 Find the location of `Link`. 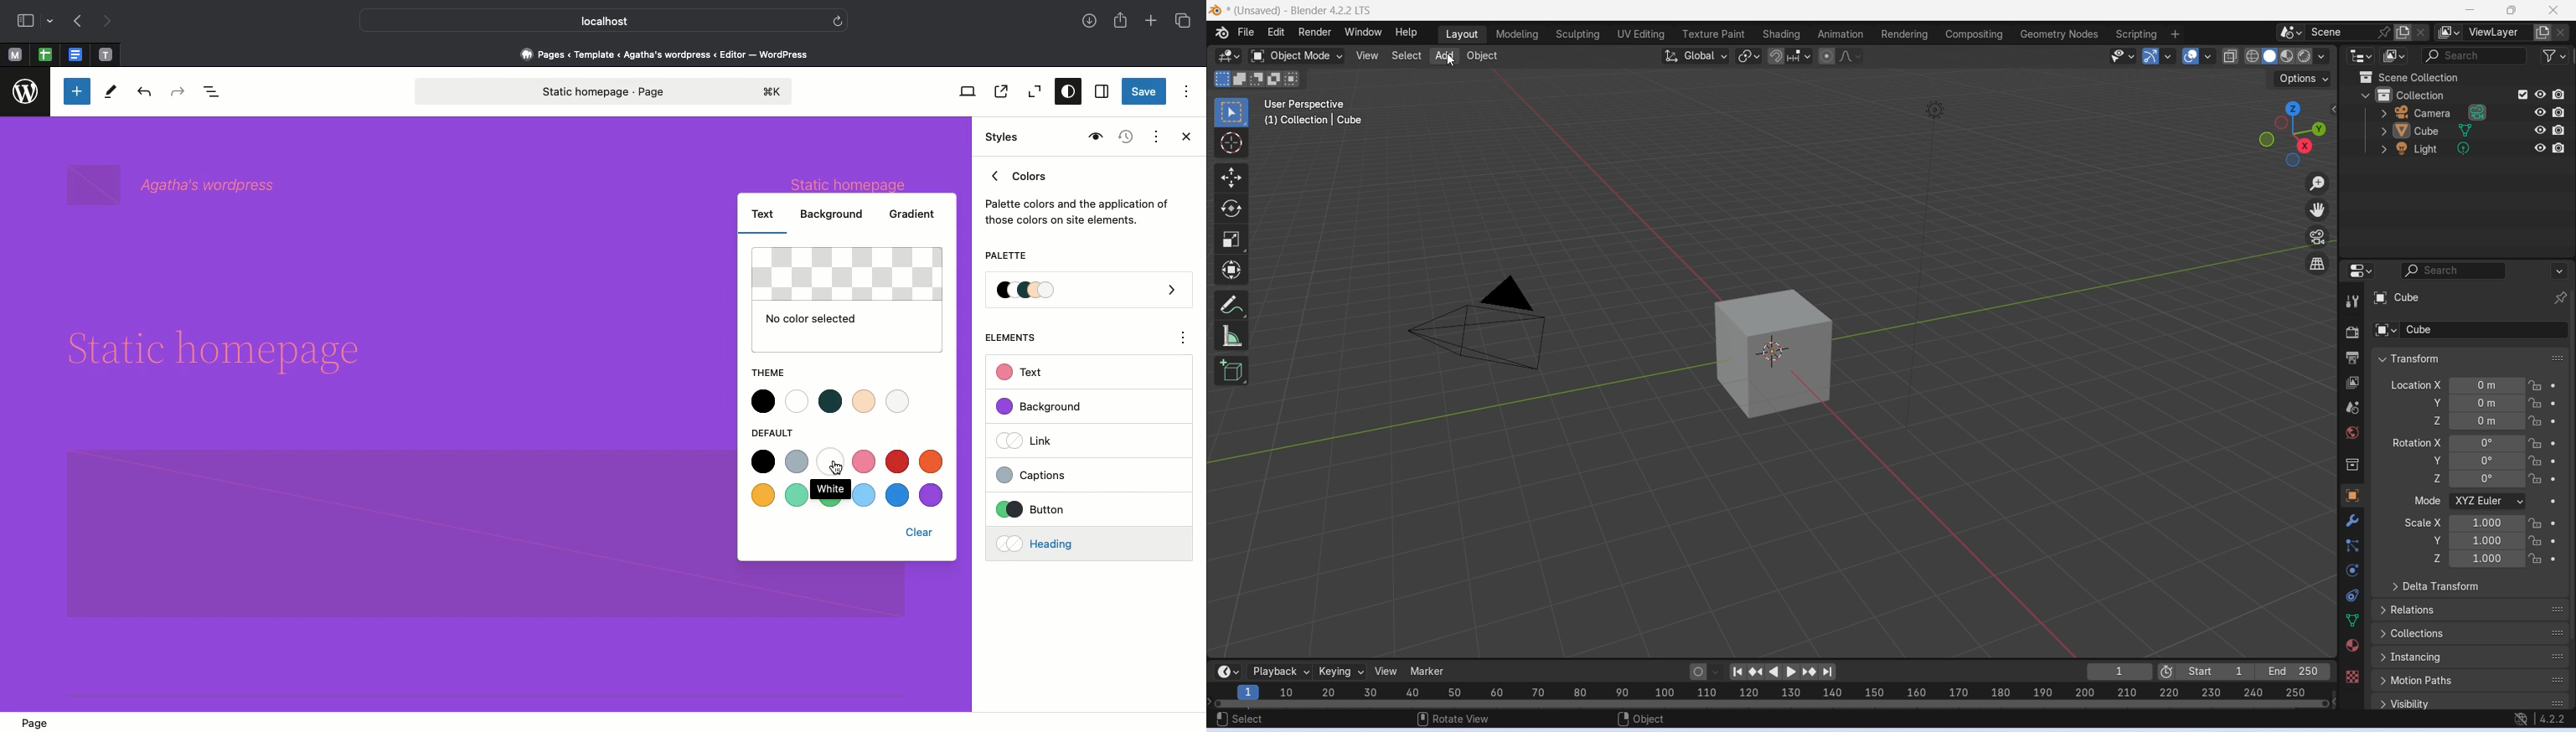

Link is located at coordinates (1031, 440).